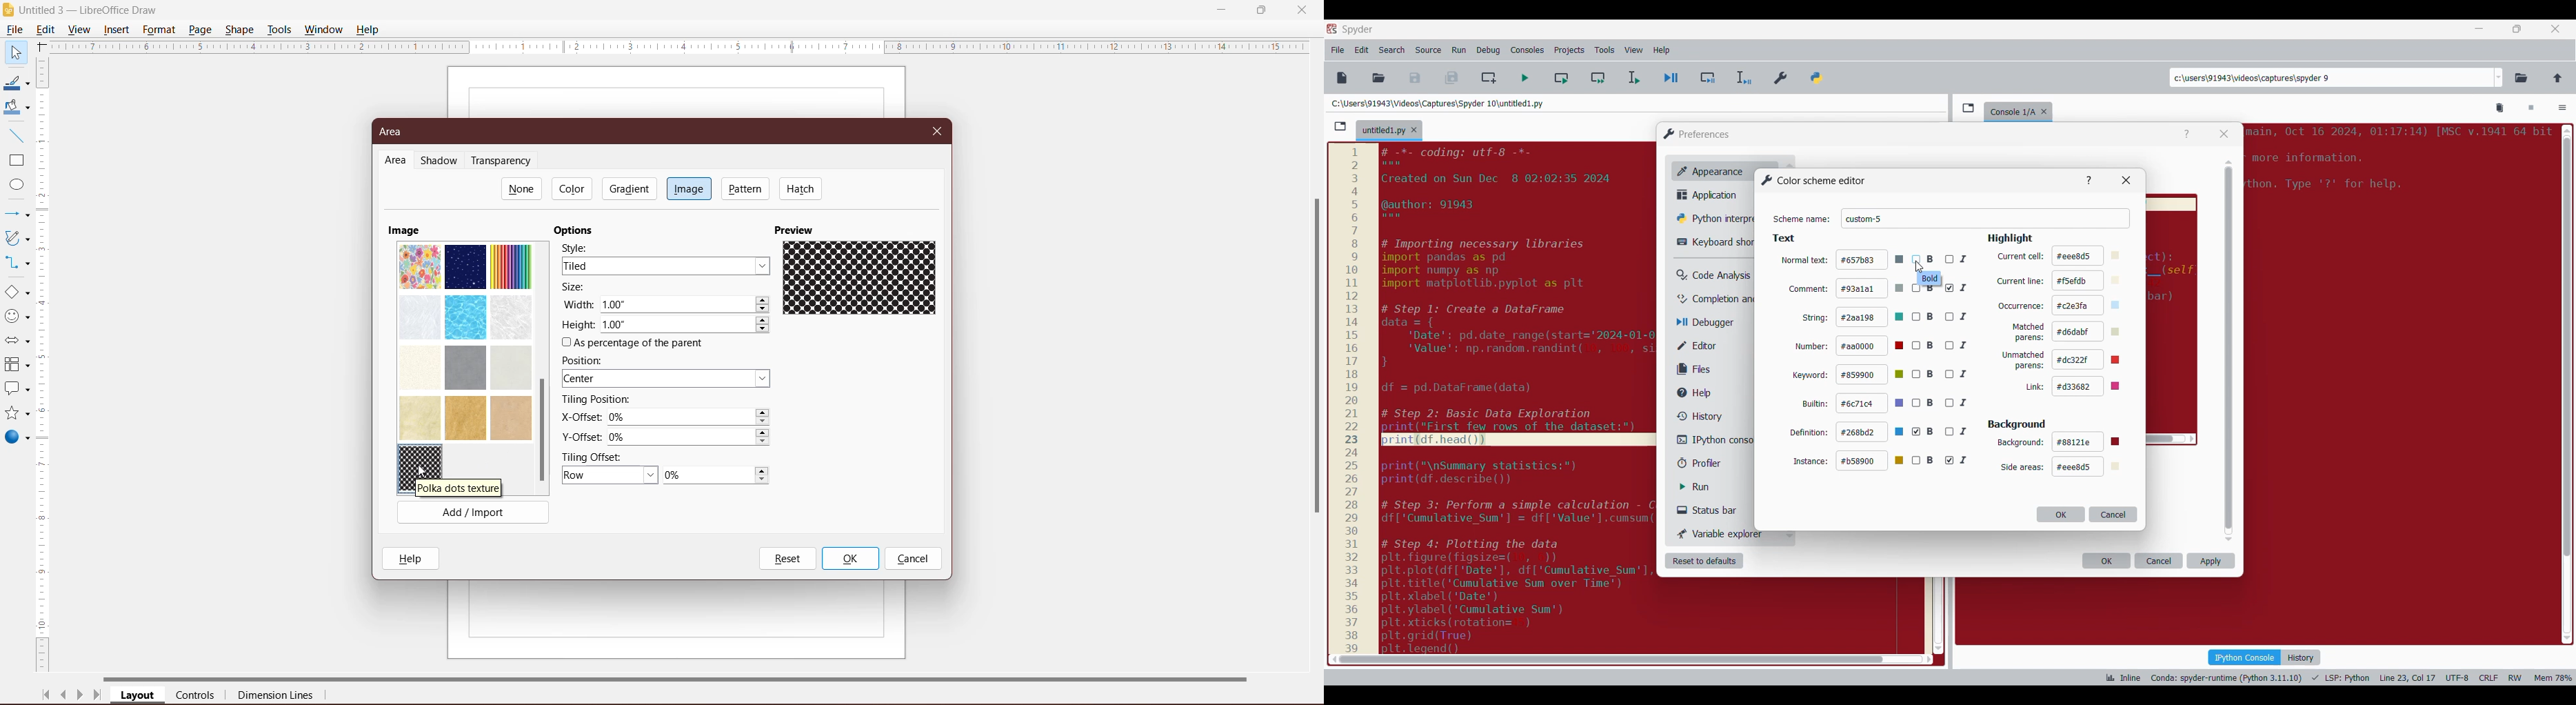 The width and height of the screenshot is (2576, 728). I want to click on scrollbar, so click(1313, 374).